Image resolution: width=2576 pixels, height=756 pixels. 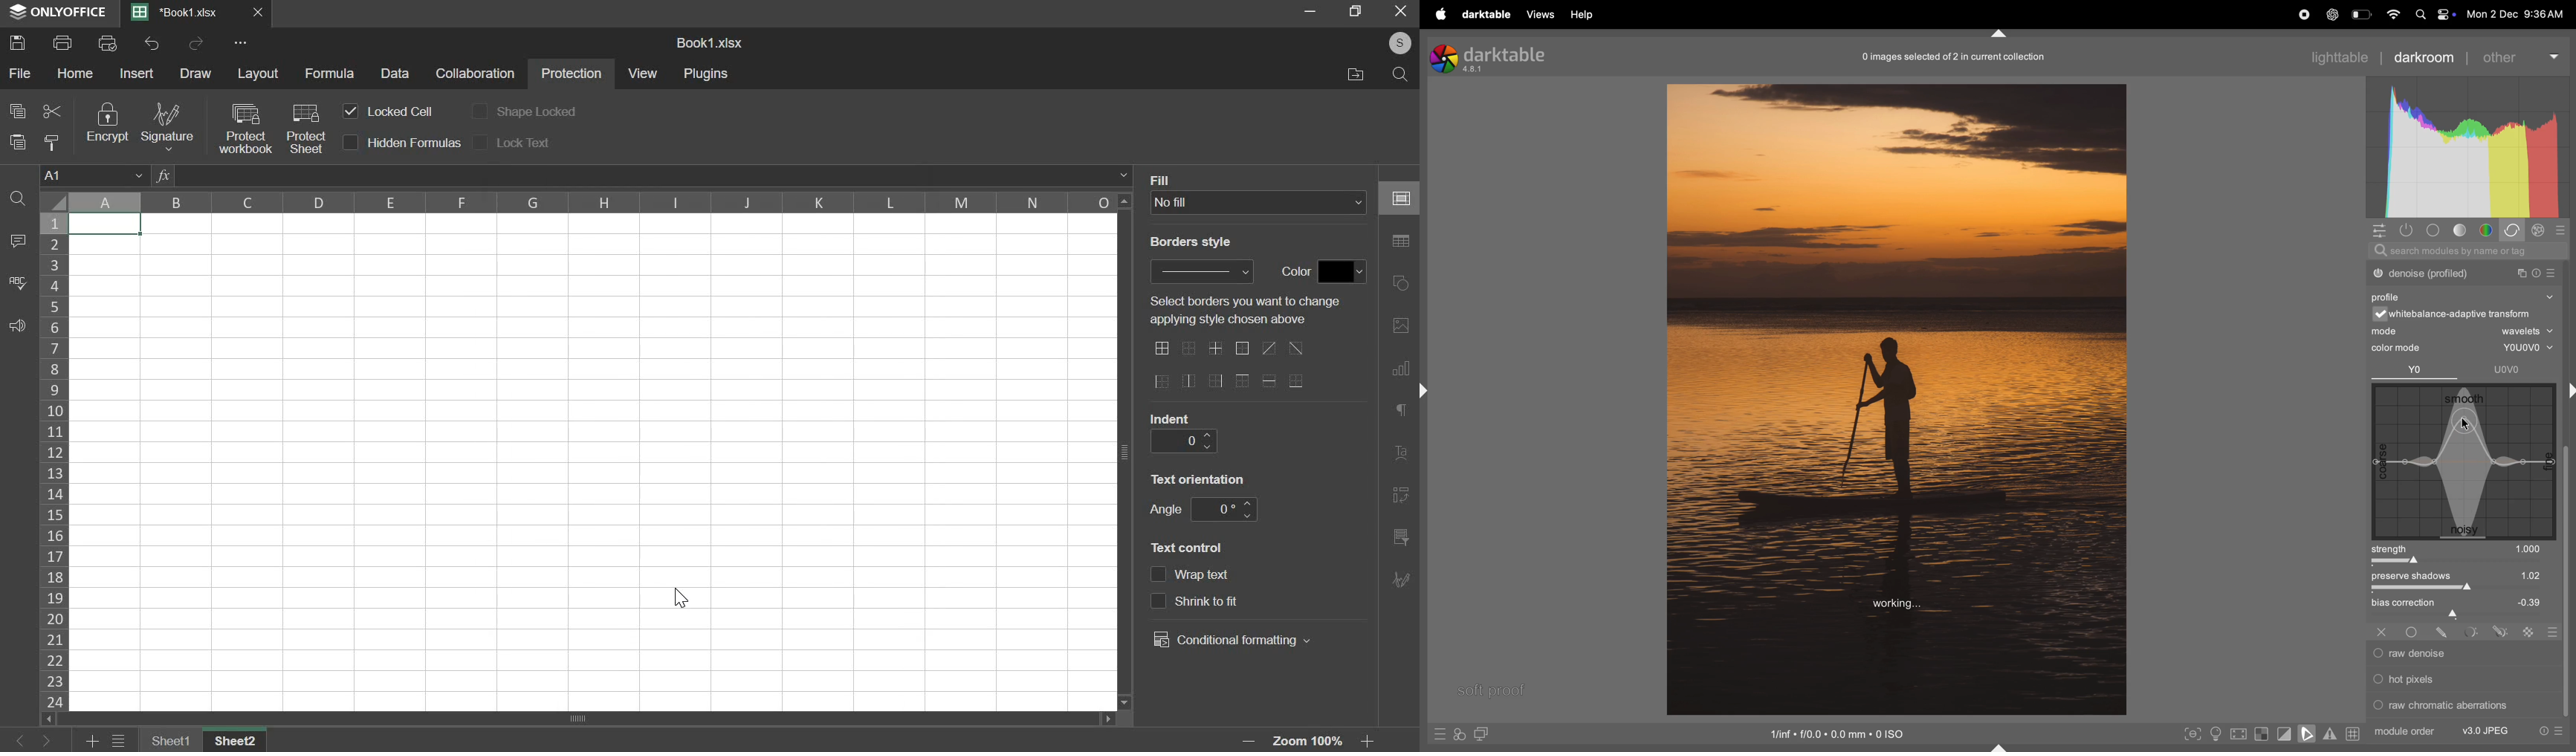 What do you see at coordinates (2339, 57) in the screenshot?
I see `lighttable` at bounding box center [2339, 57].